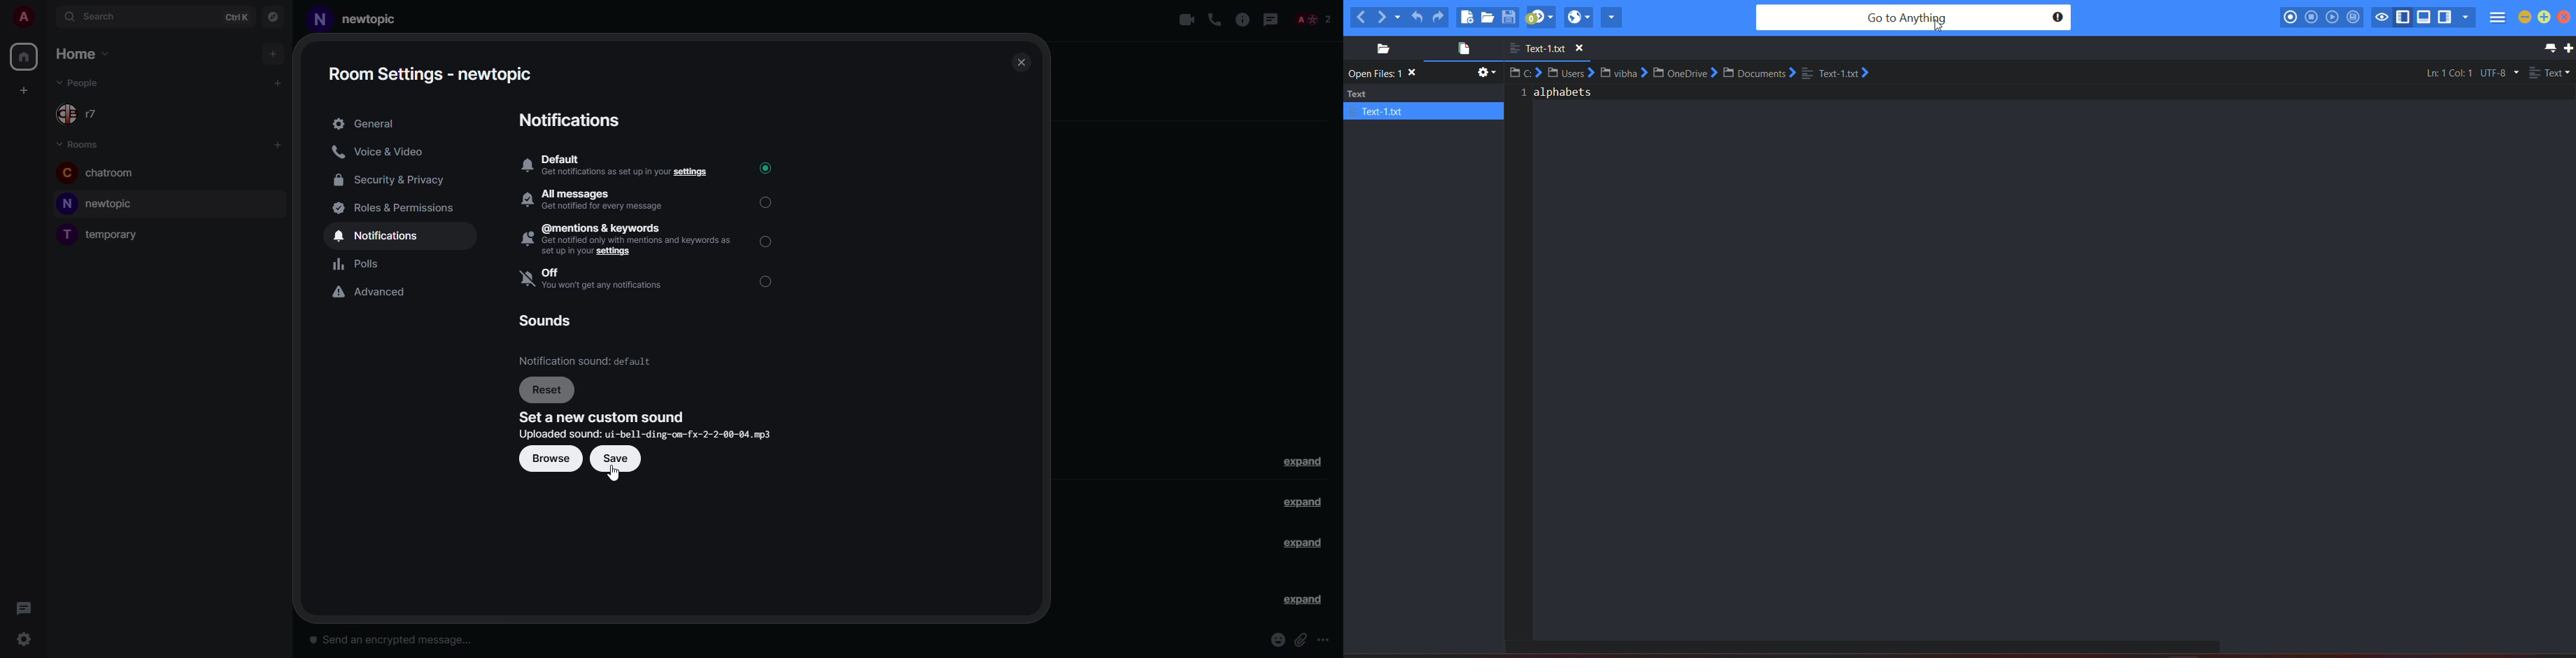 Image resolution: width=2576 pixels, height=672 pixels. I want to click on emoji, so click(1278, 640).